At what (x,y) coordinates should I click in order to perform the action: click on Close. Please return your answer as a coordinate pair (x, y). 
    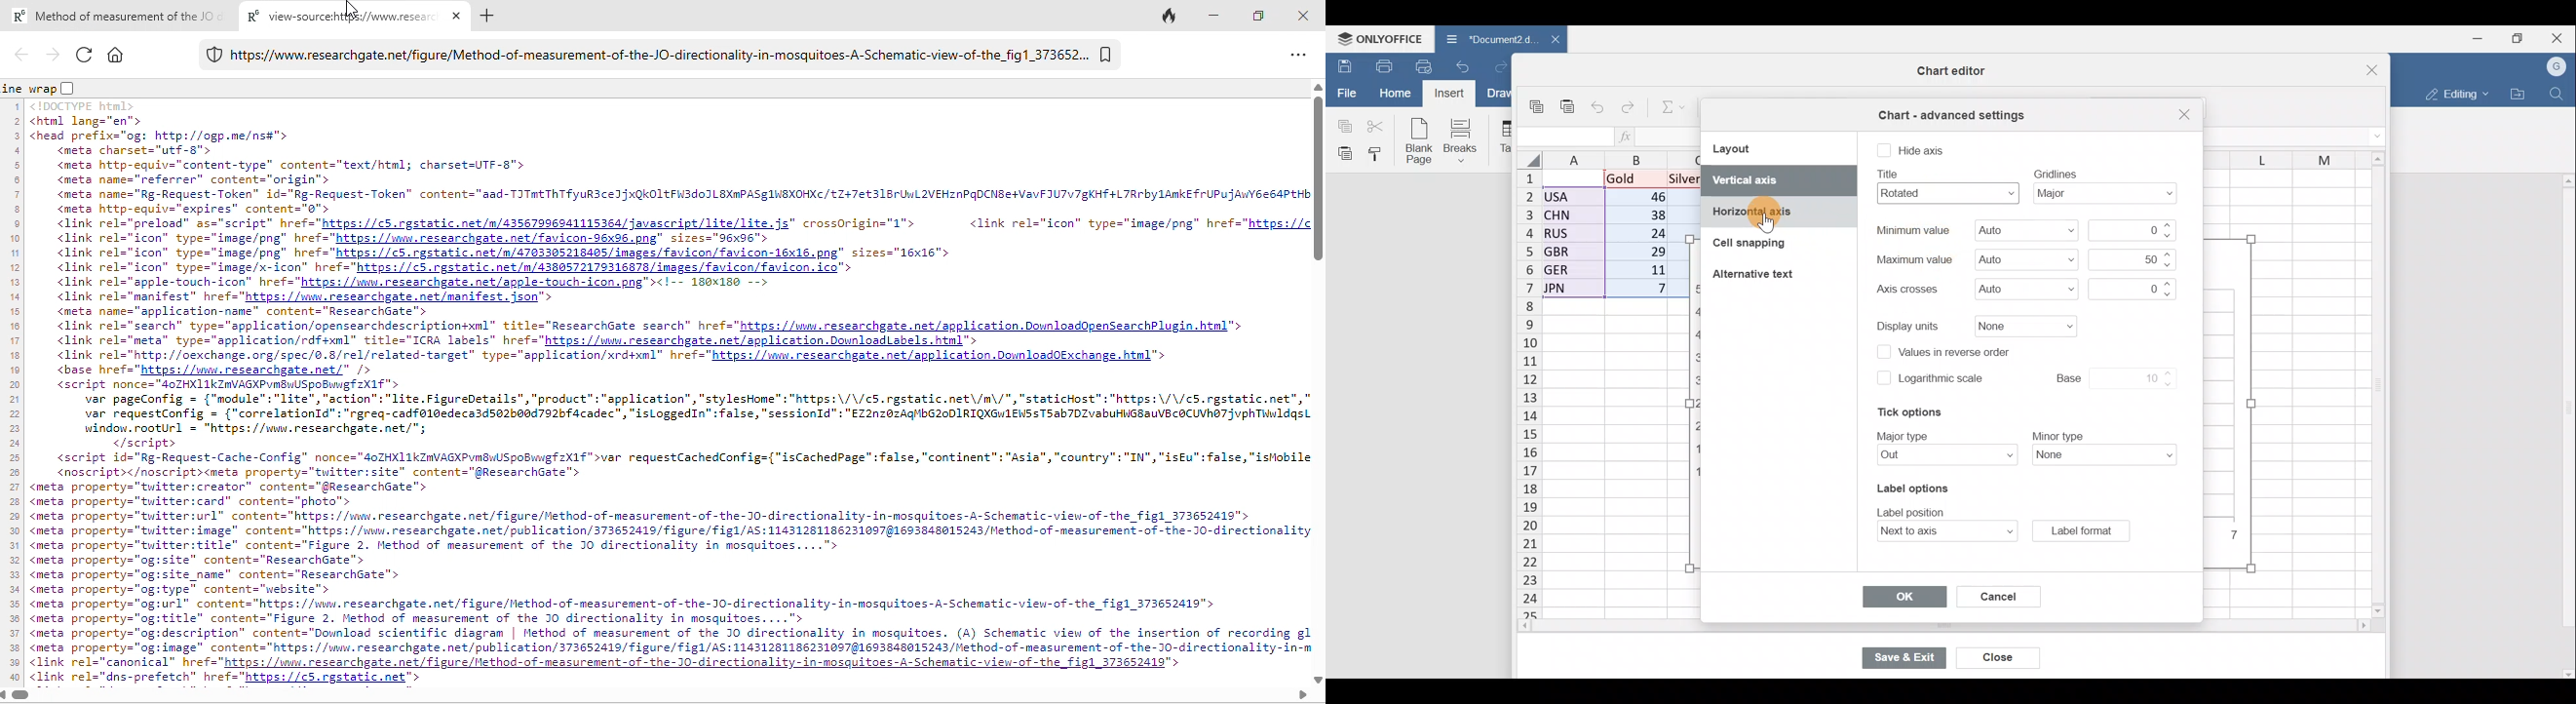
    Looking at the image, I should click on (2364, 65).